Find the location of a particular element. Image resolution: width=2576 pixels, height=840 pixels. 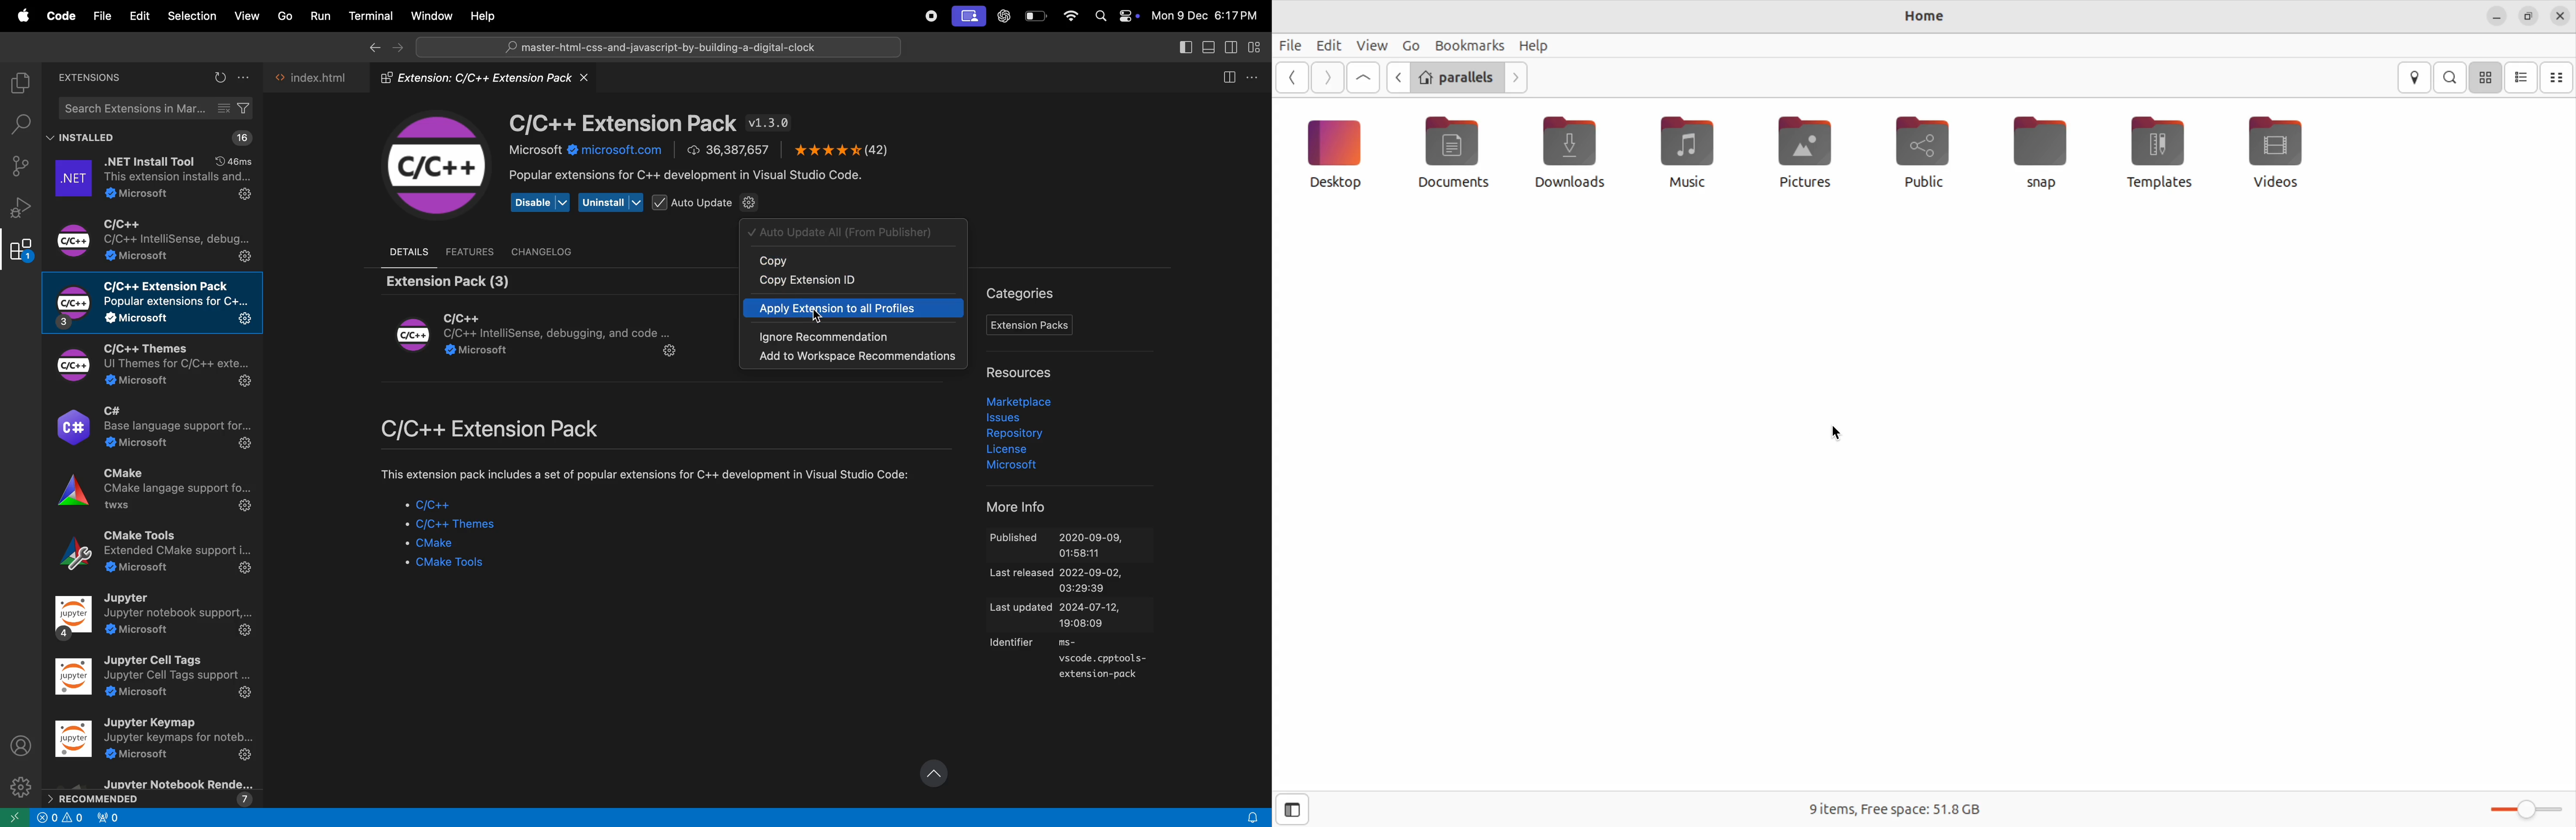

split editor is located at coordinates (1225, 77).